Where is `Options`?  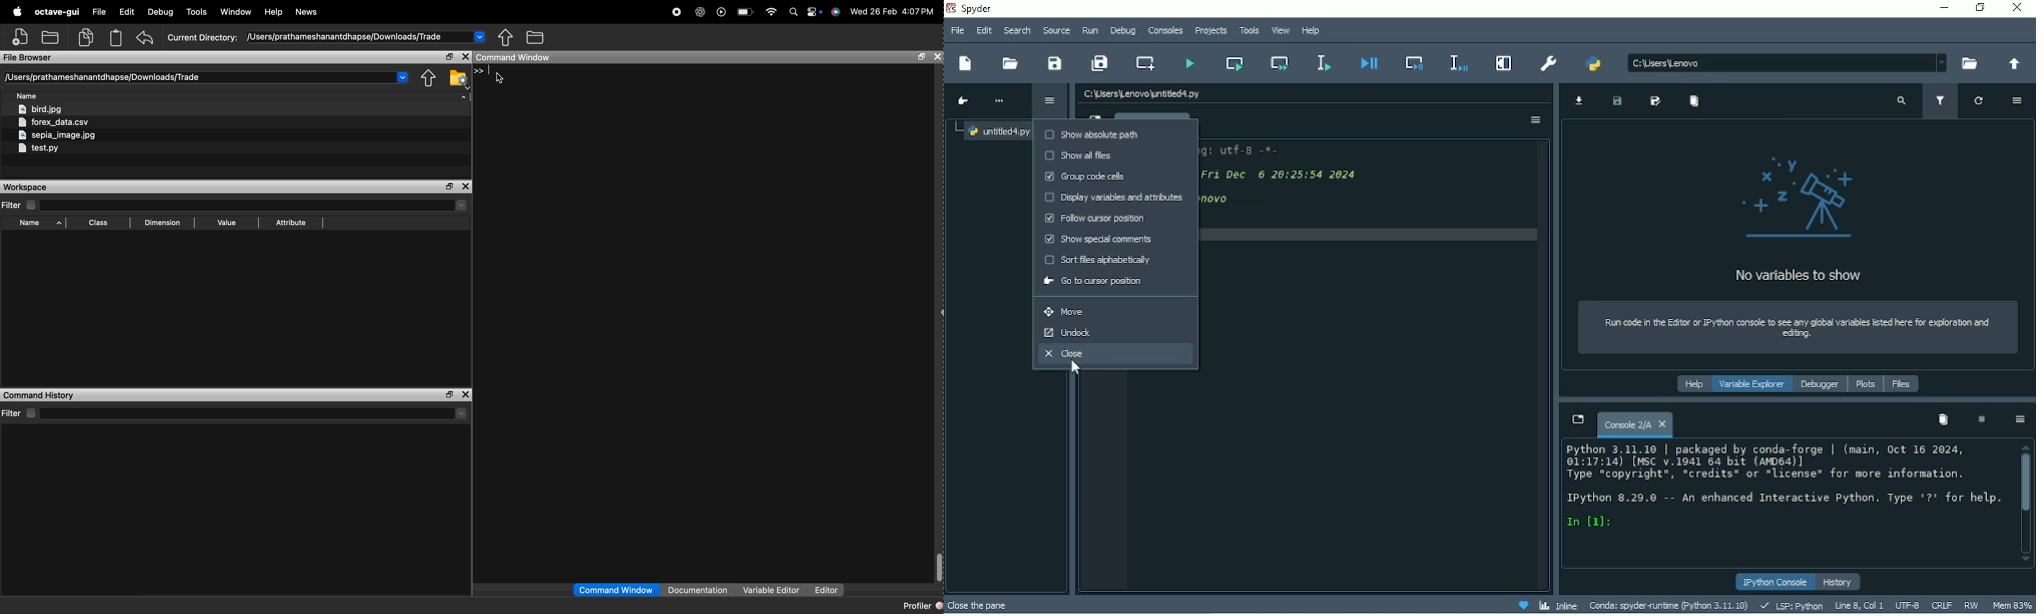
Options is located at coordinates (2020, 420).